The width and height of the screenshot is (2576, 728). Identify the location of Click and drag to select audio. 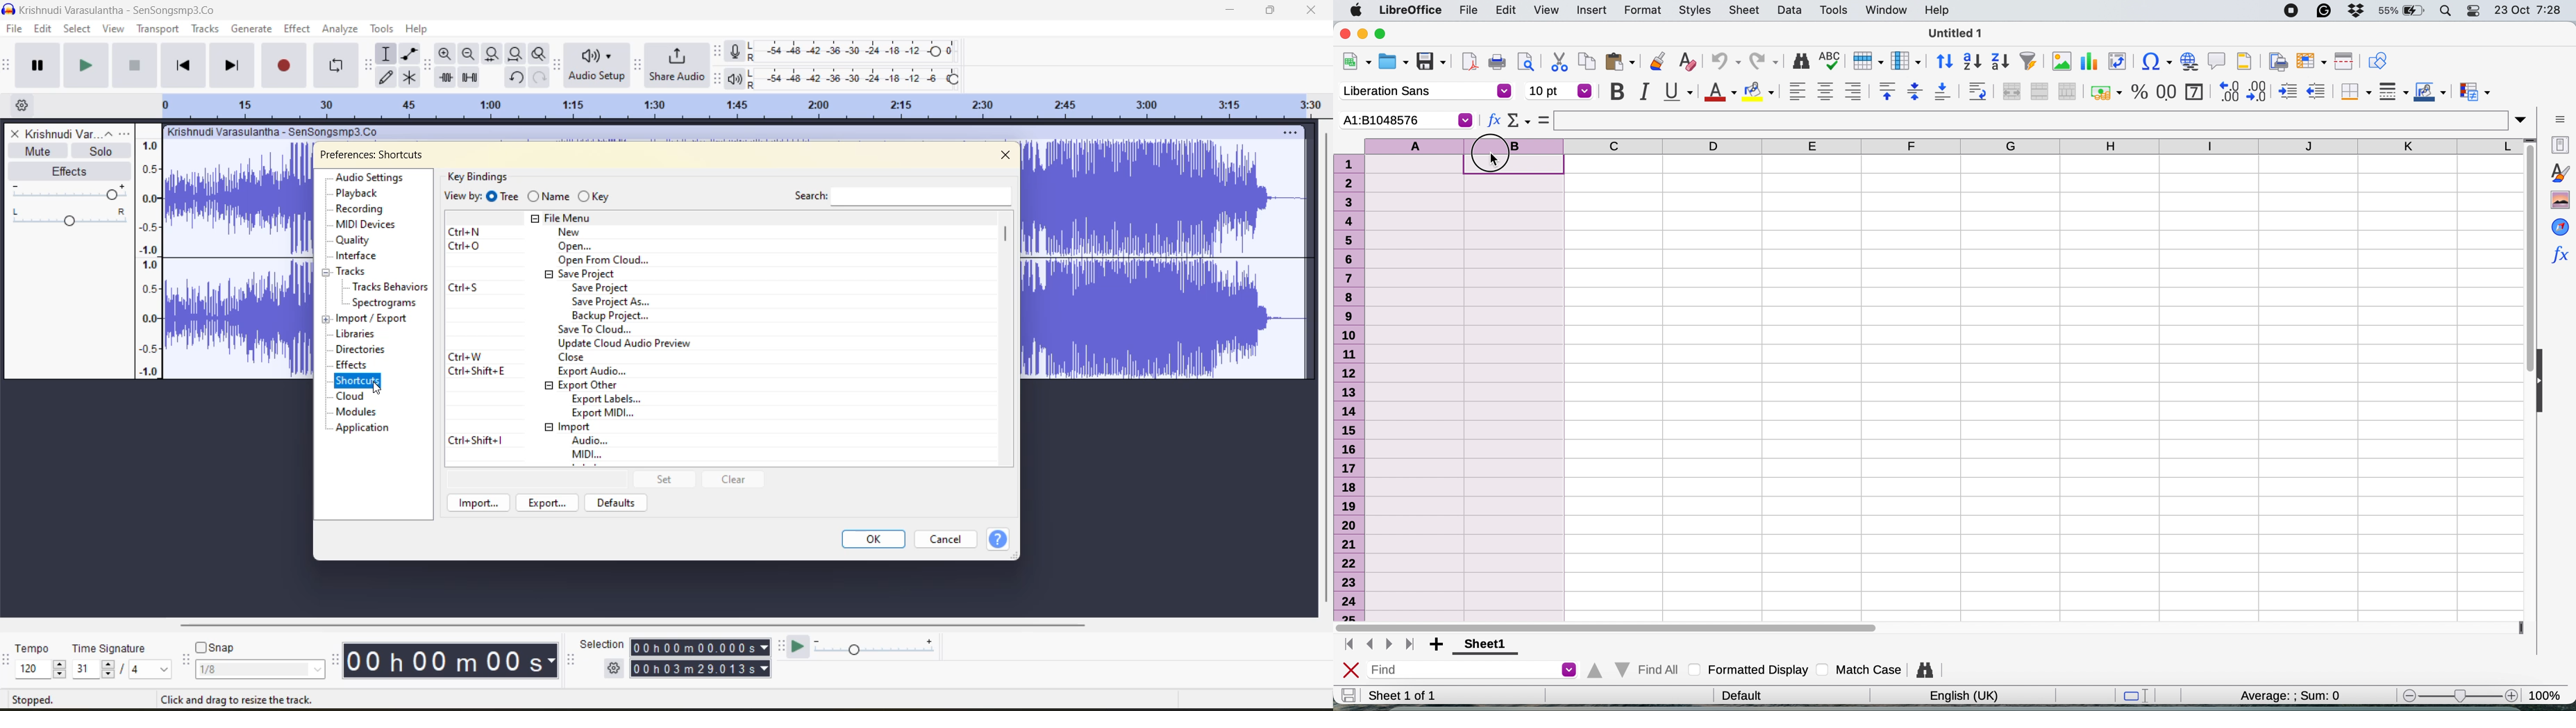
(228, 698).